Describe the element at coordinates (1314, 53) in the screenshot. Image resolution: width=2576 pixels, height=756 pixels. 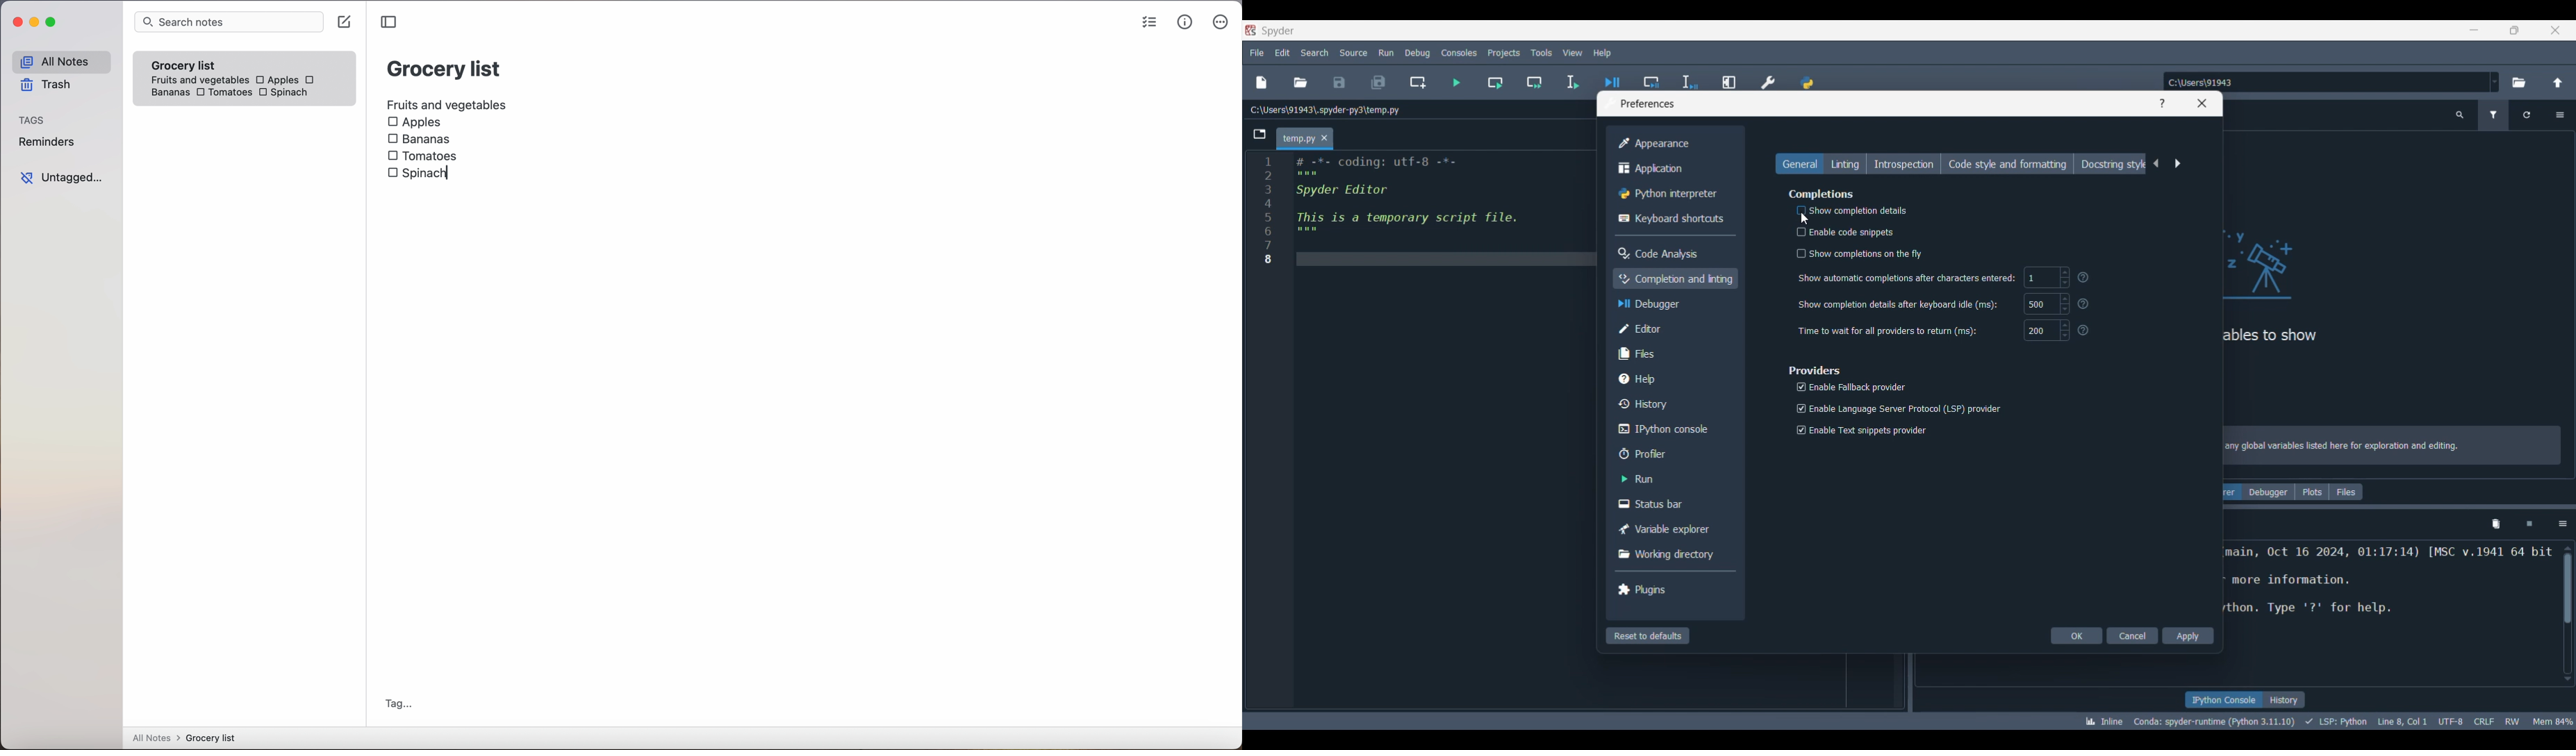
I see `Search menu` at that location.